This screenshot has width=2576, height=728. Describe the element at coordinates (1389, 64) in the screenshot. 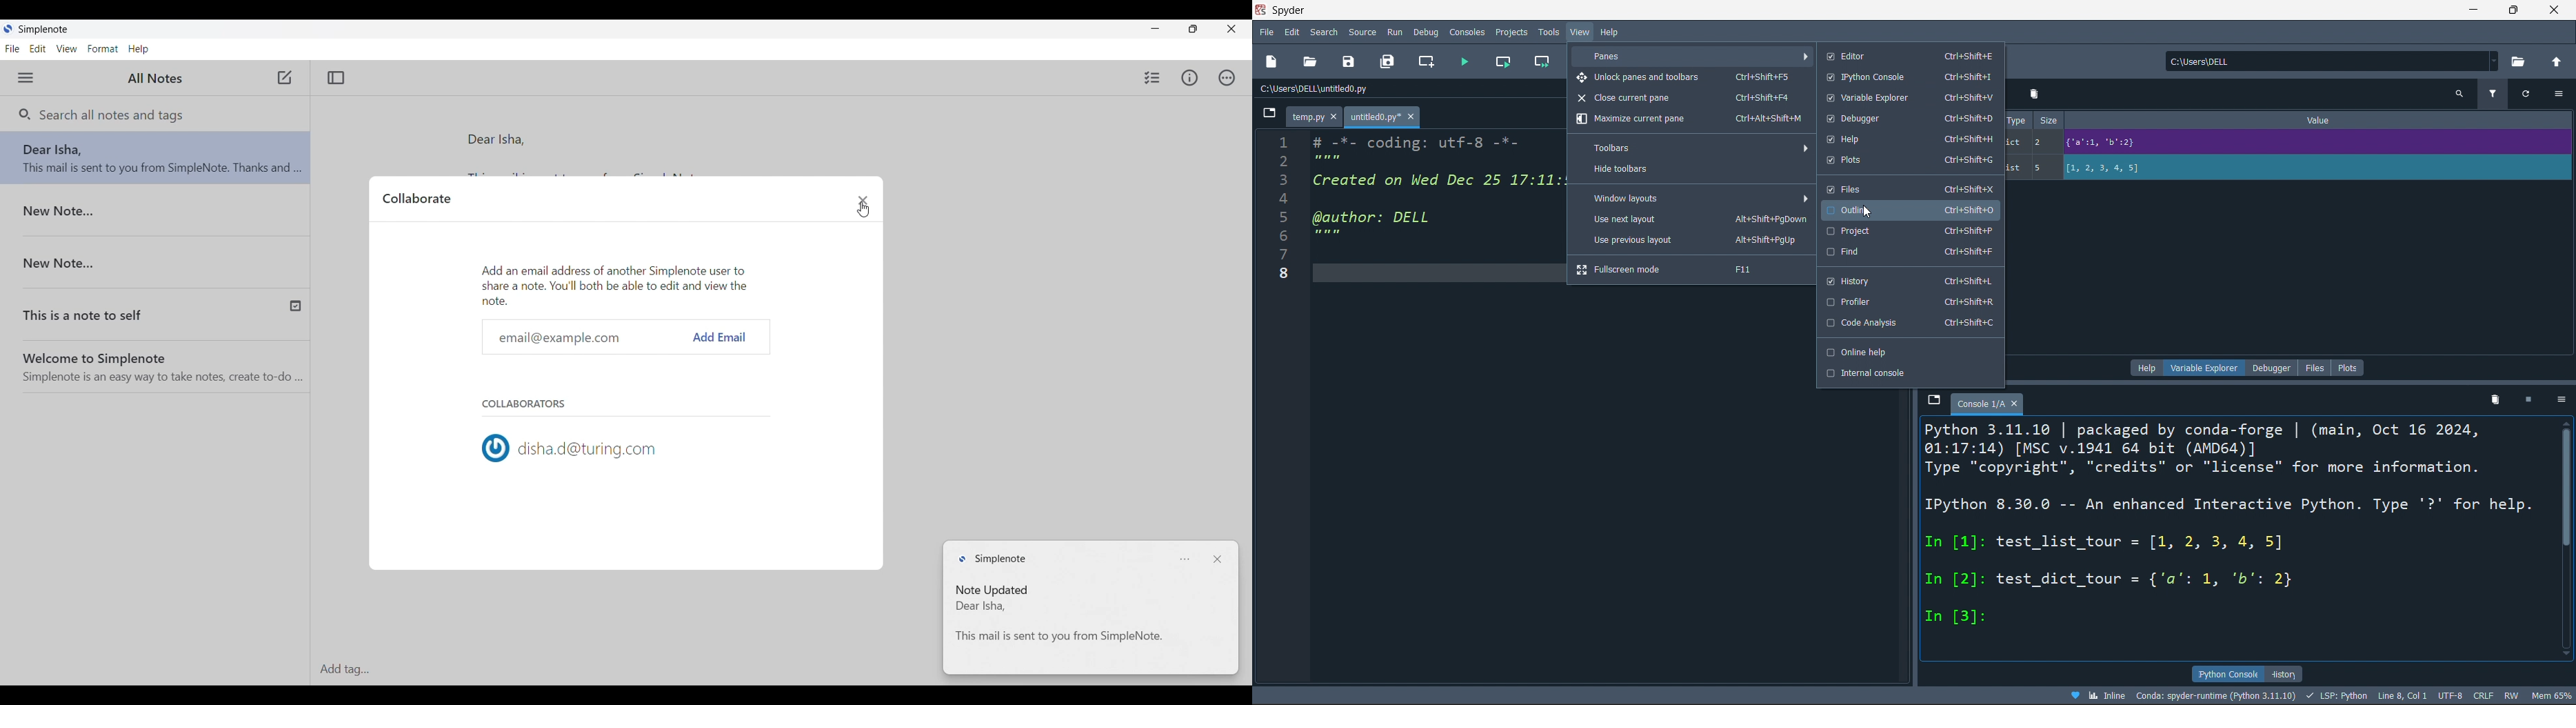

I see `save all` at that location.